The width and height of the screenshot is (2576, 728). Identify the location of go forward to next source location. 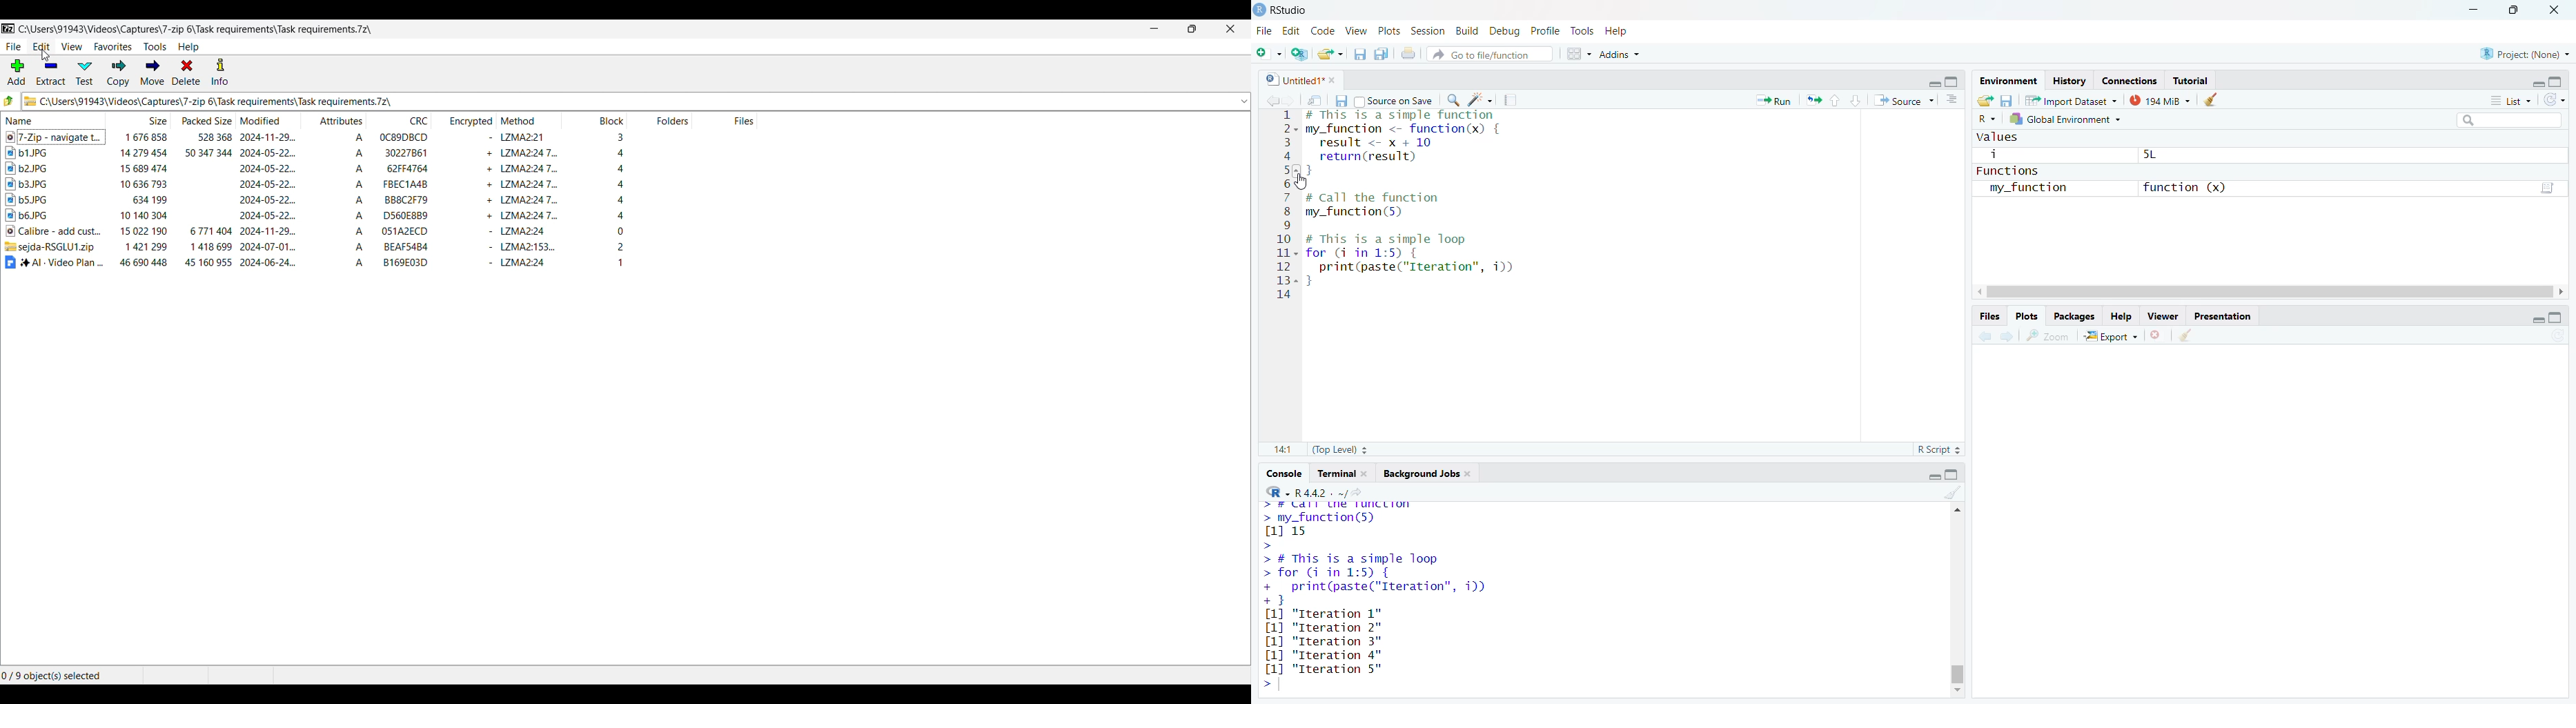
(1292, 99).